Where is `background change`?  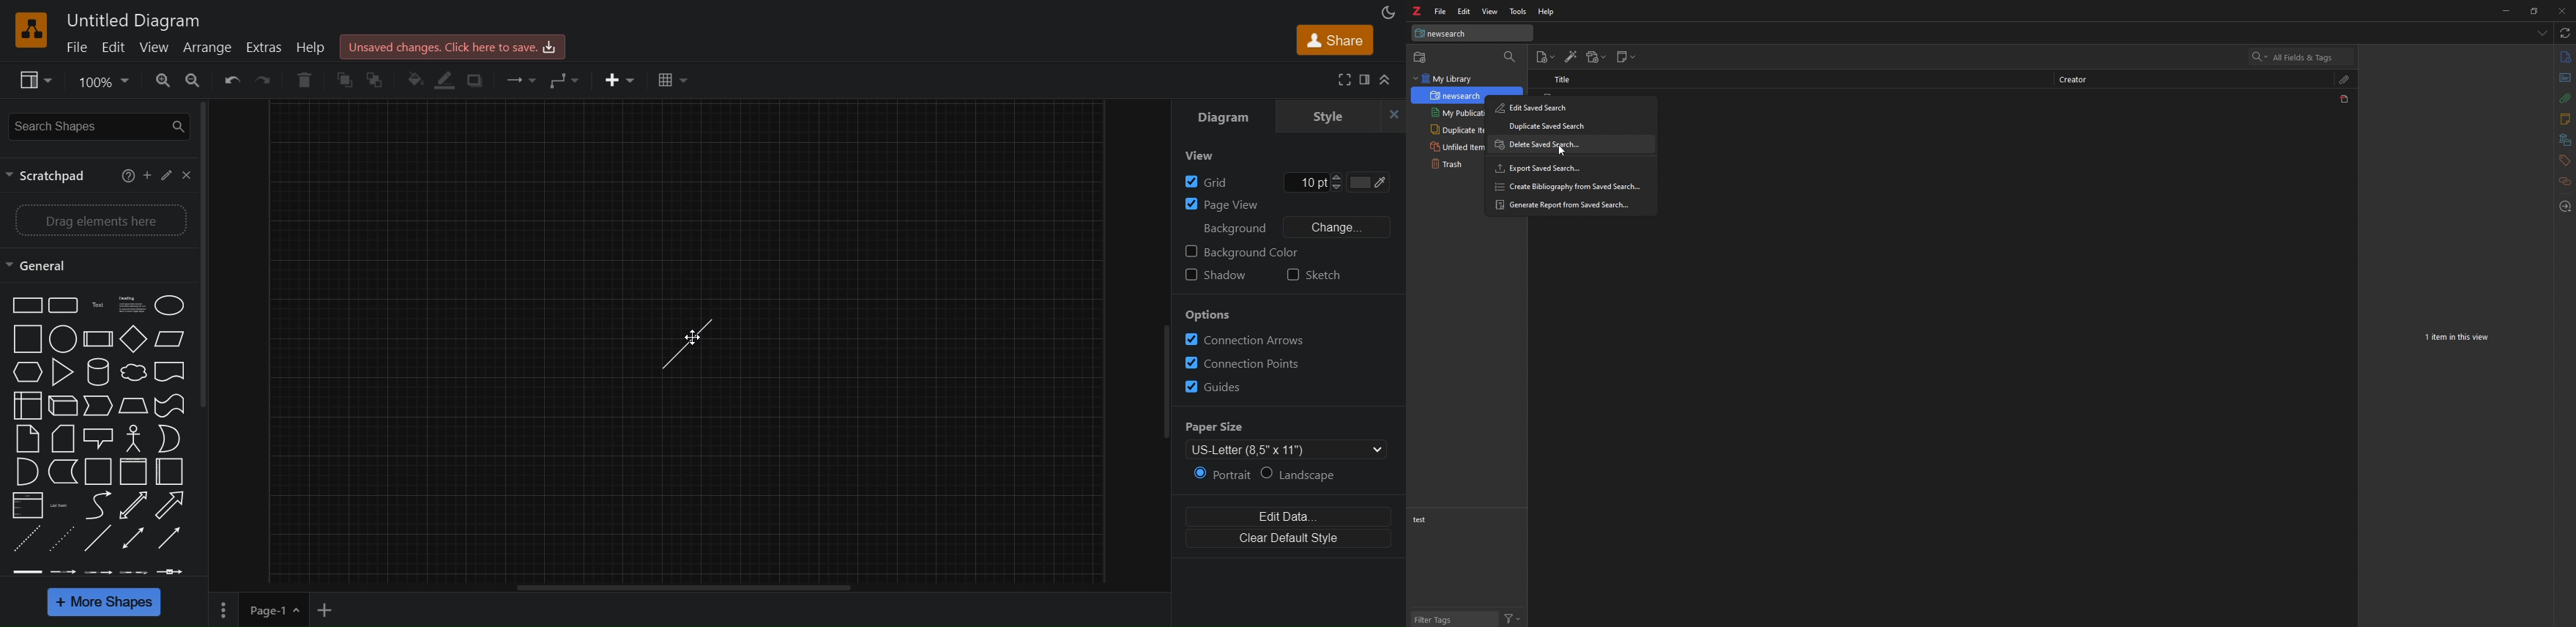 background change is located at coordinates (1288, 226).